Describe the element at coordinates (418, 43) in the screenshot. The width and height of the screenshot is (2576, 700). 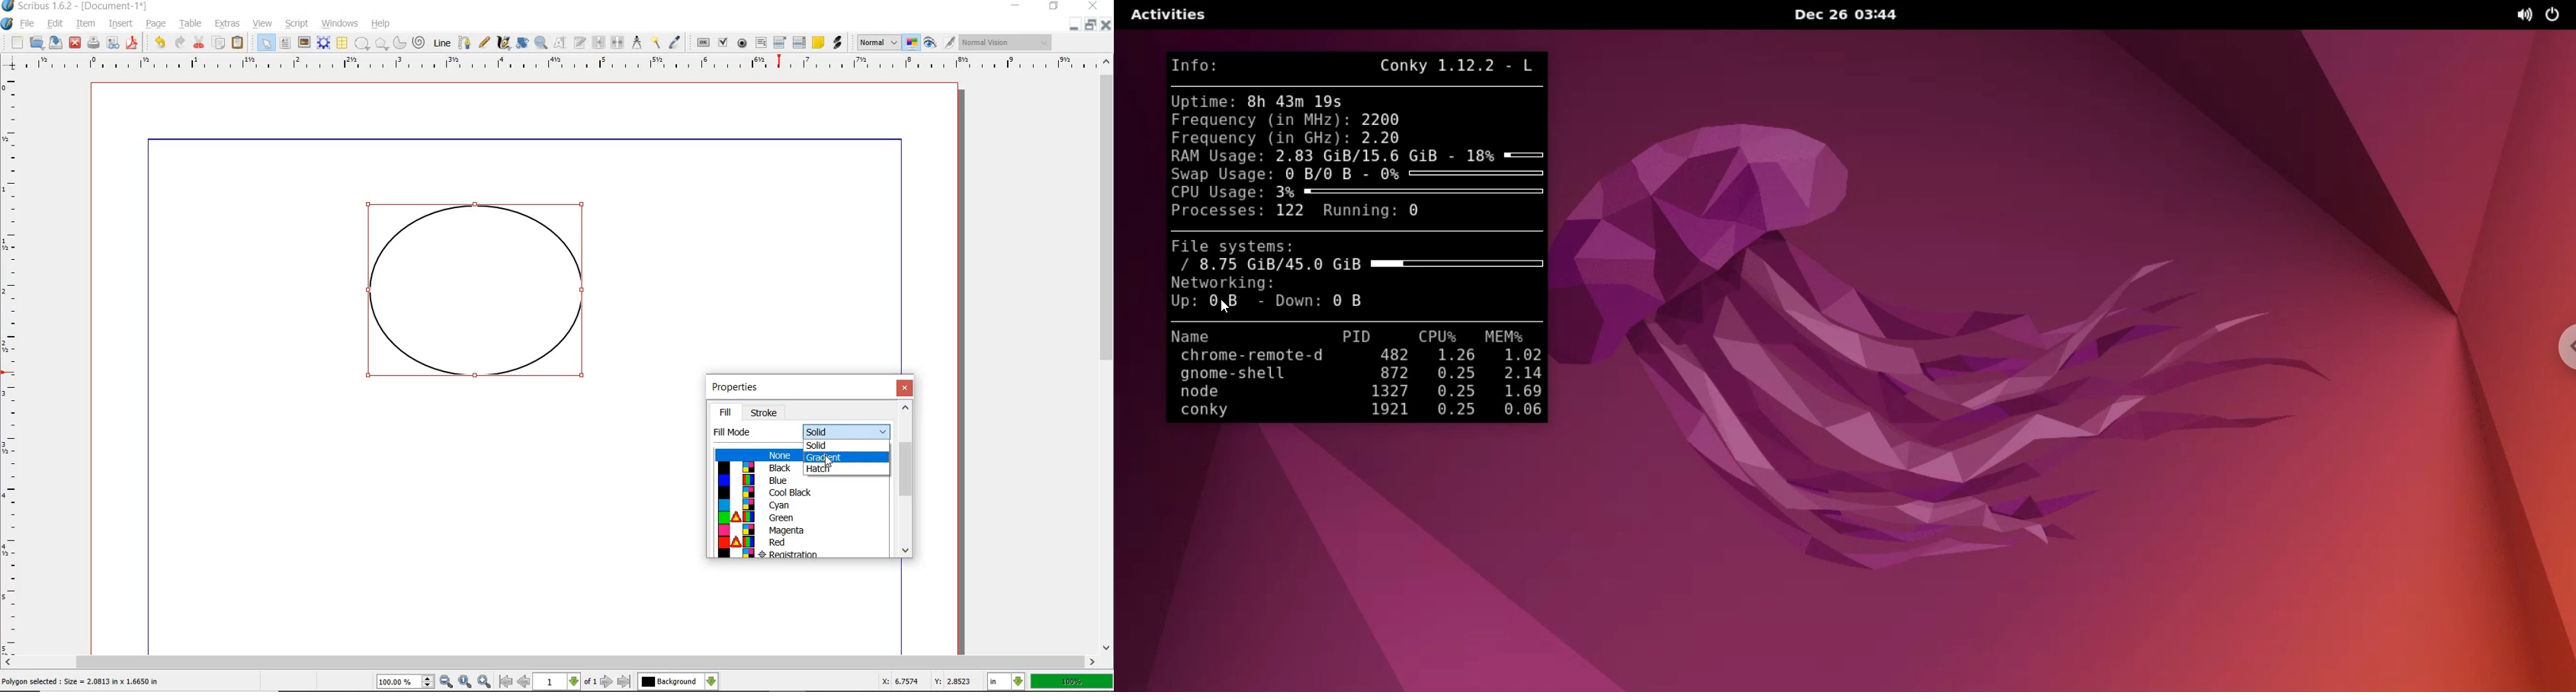
I see `SPIRAL` at that location.